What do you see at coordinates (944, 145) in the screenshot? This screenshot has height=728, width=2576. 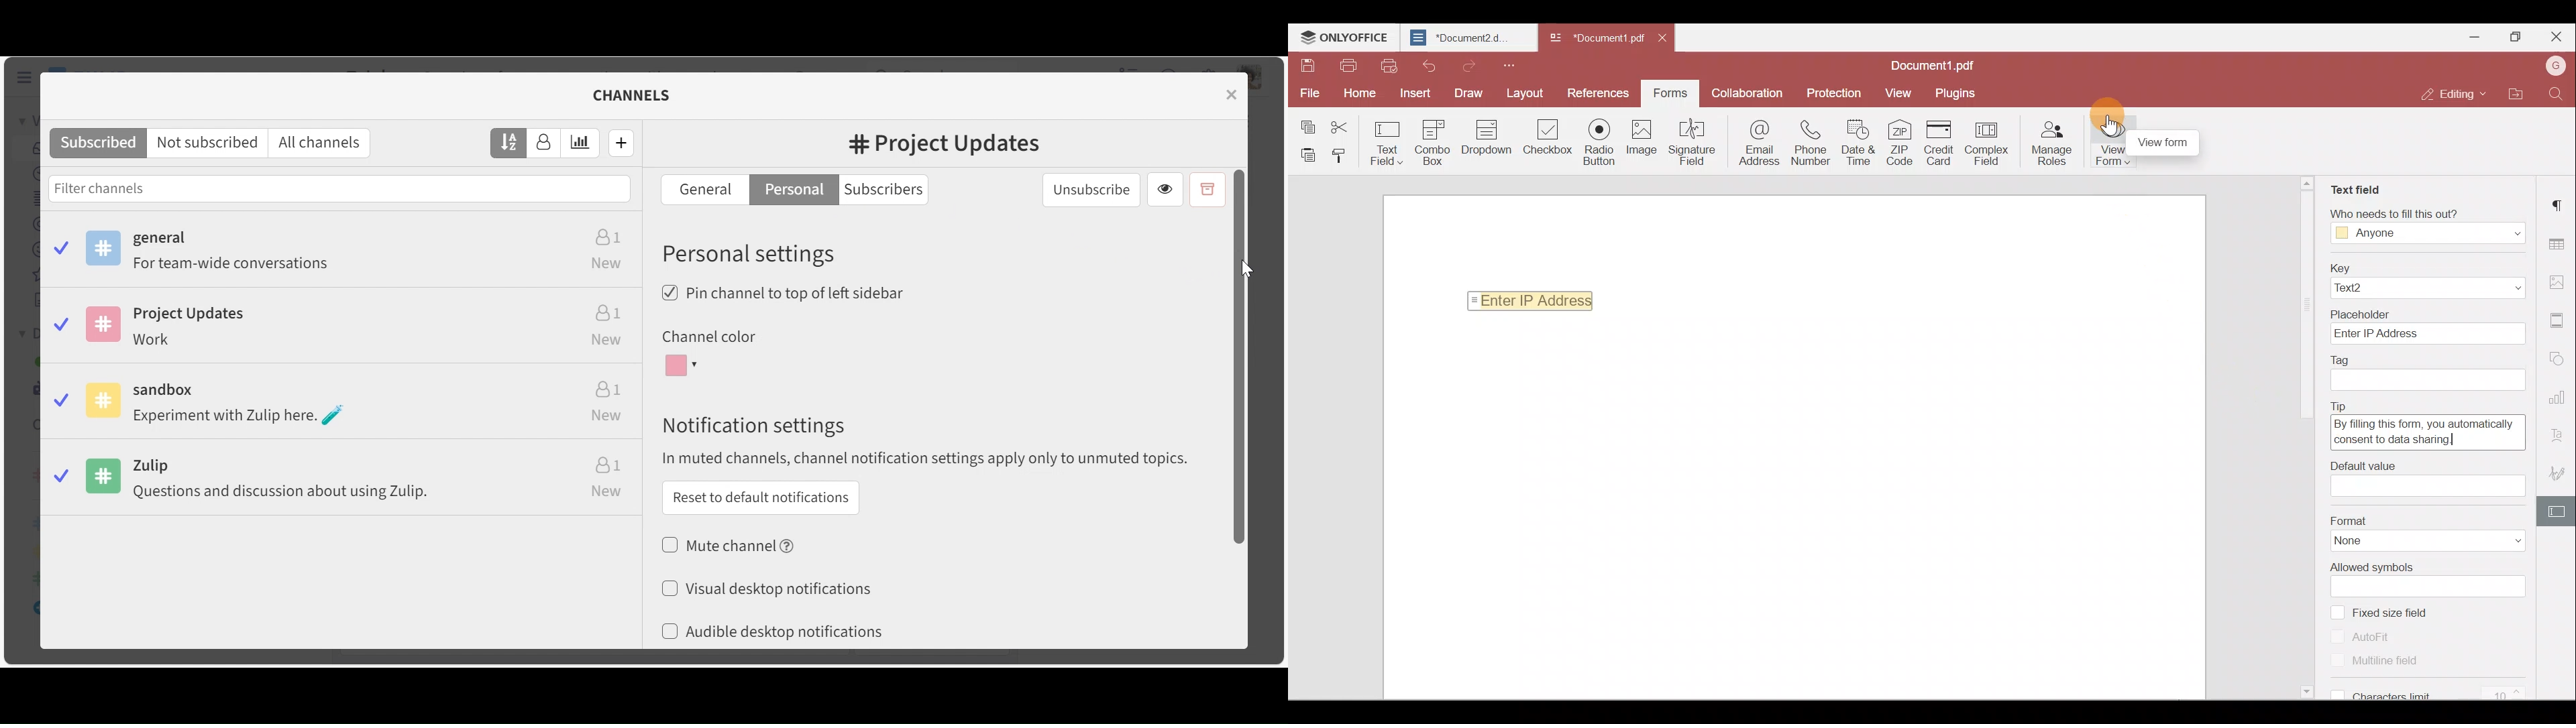 I see `#Channel` at bounding box center [944, 145].